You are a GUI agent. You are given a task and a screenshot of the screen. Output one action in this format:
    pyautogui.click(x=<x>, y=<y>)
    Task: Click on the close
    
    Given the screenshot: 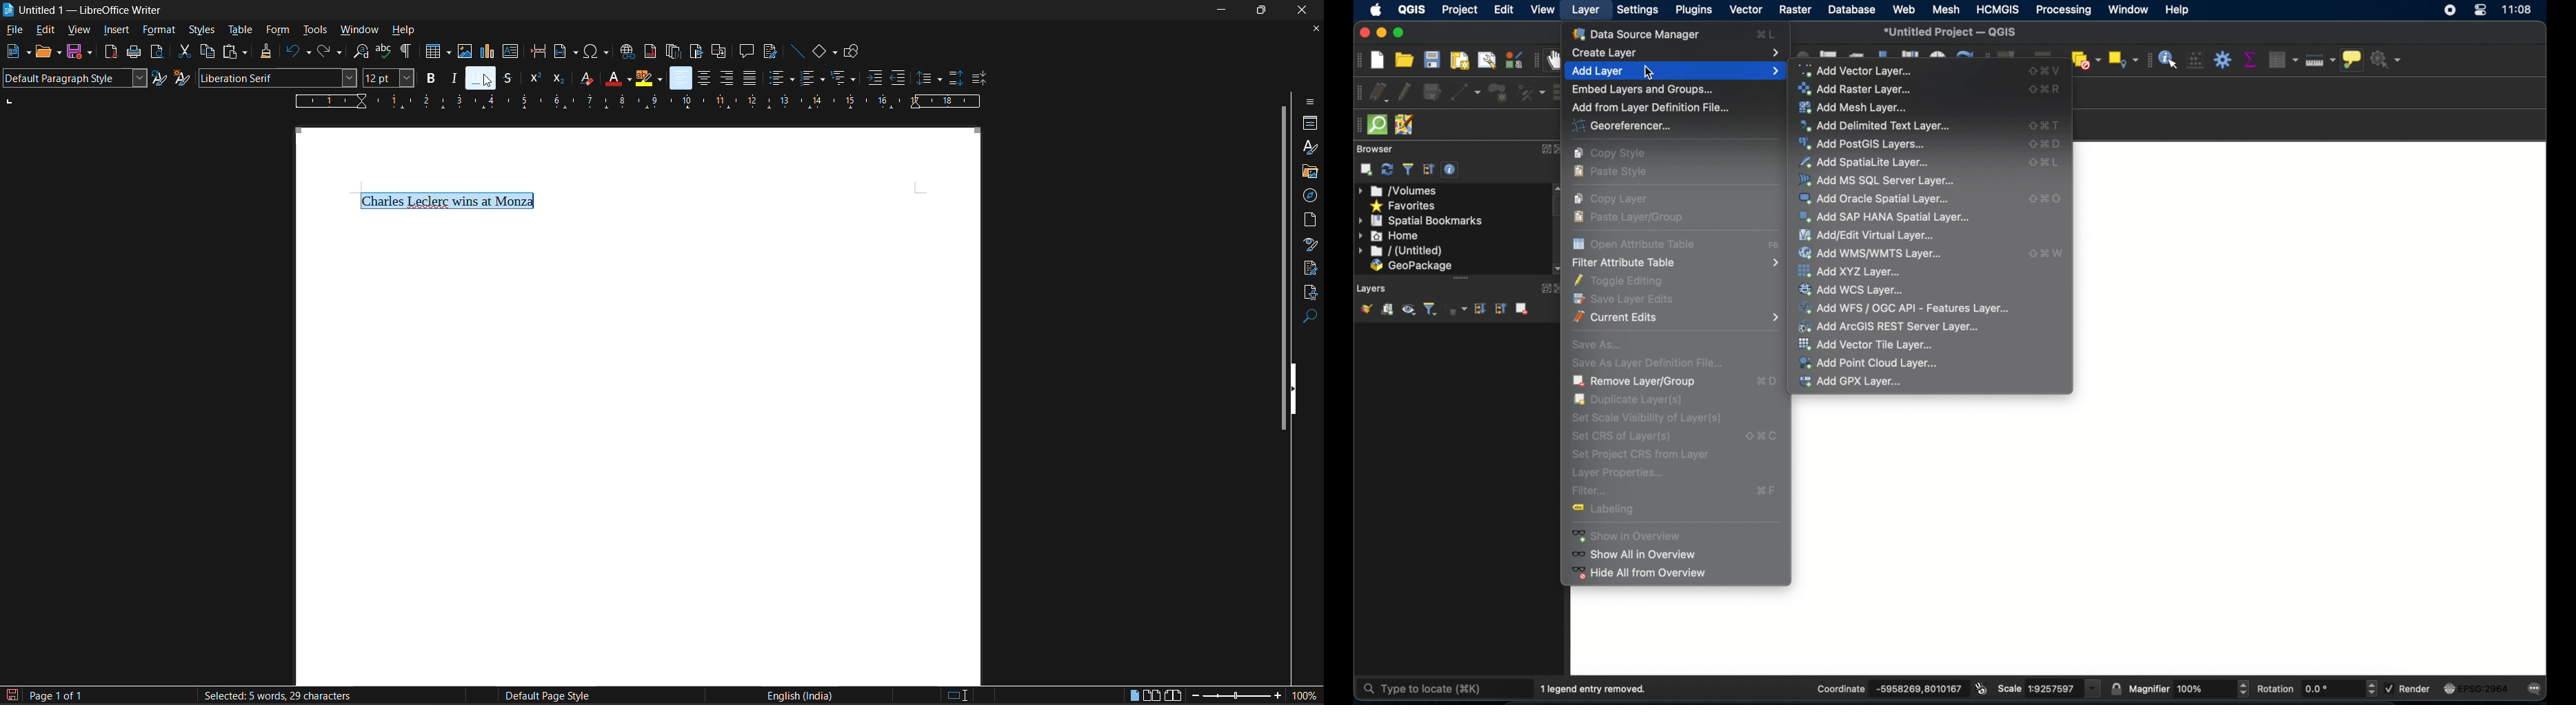 What is the action you would take?
    pyautogui.click(x=1303, y=10)
    